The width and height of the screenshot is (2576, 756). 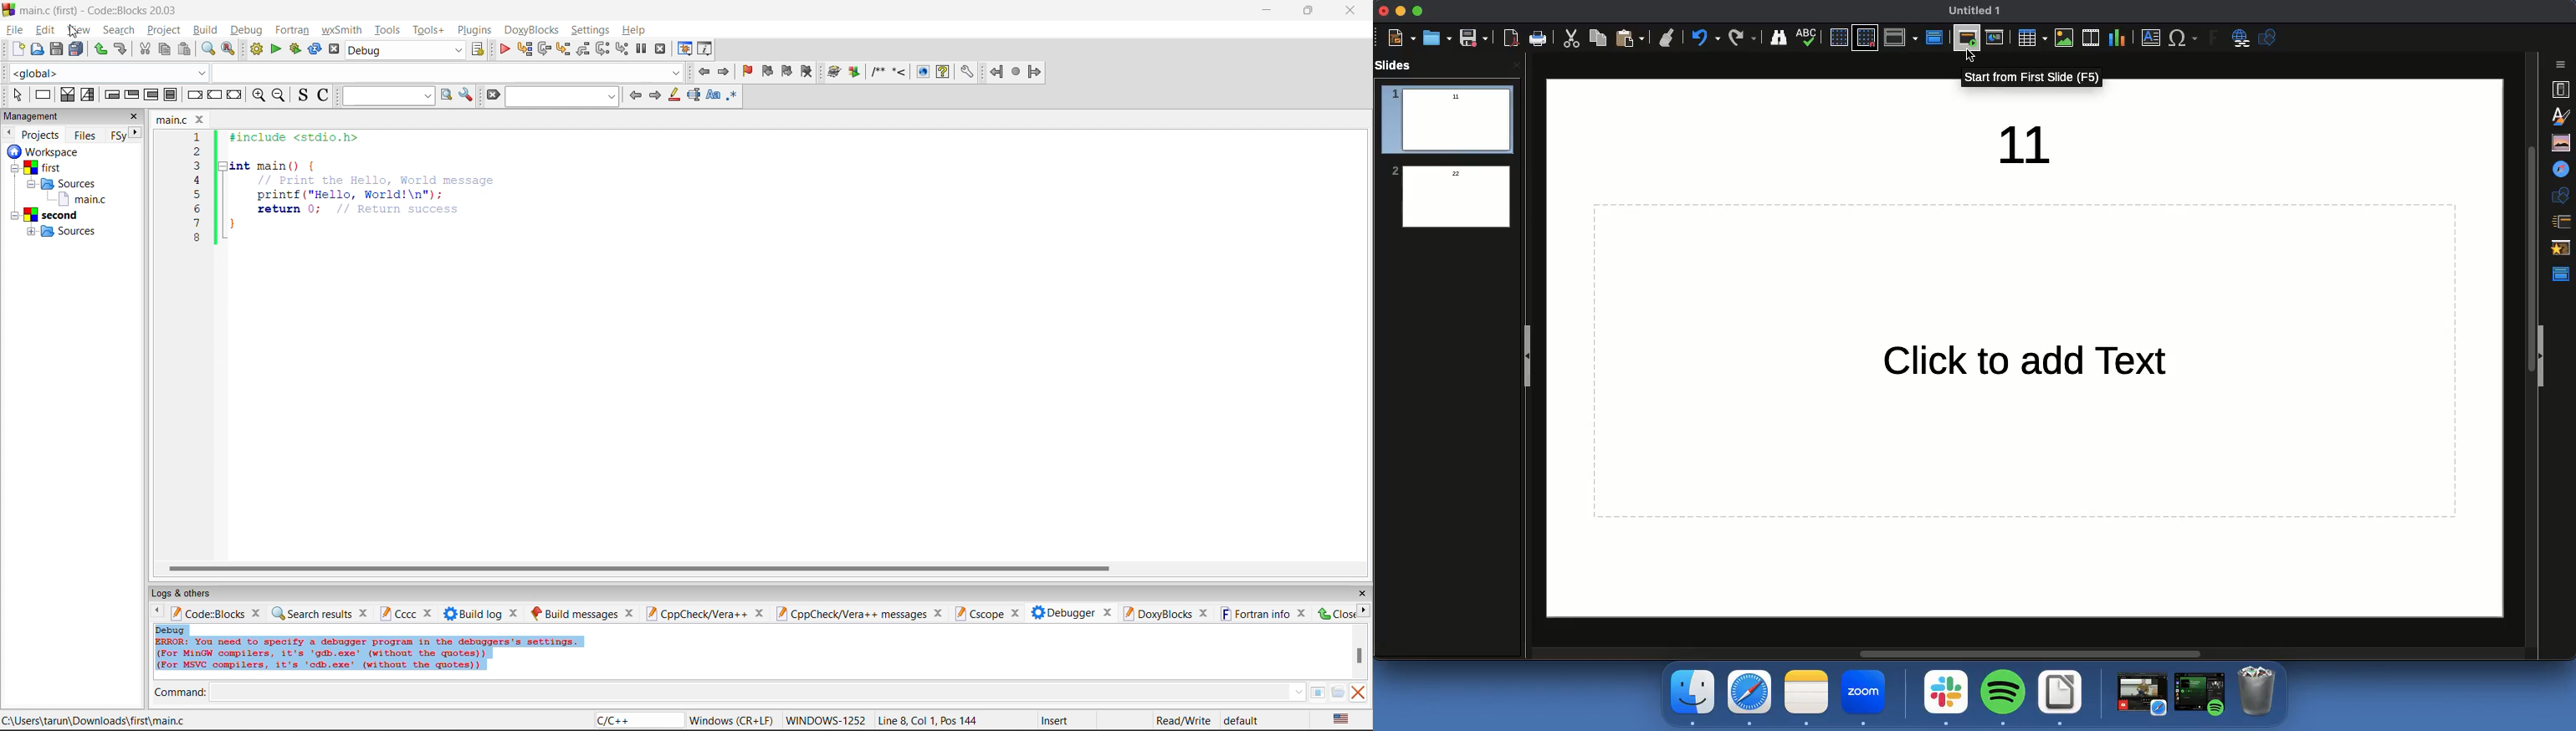 What do you see at coordinates (258, 95) in the screenshot?
I see `zoom in` at bounding box center [258, 95].